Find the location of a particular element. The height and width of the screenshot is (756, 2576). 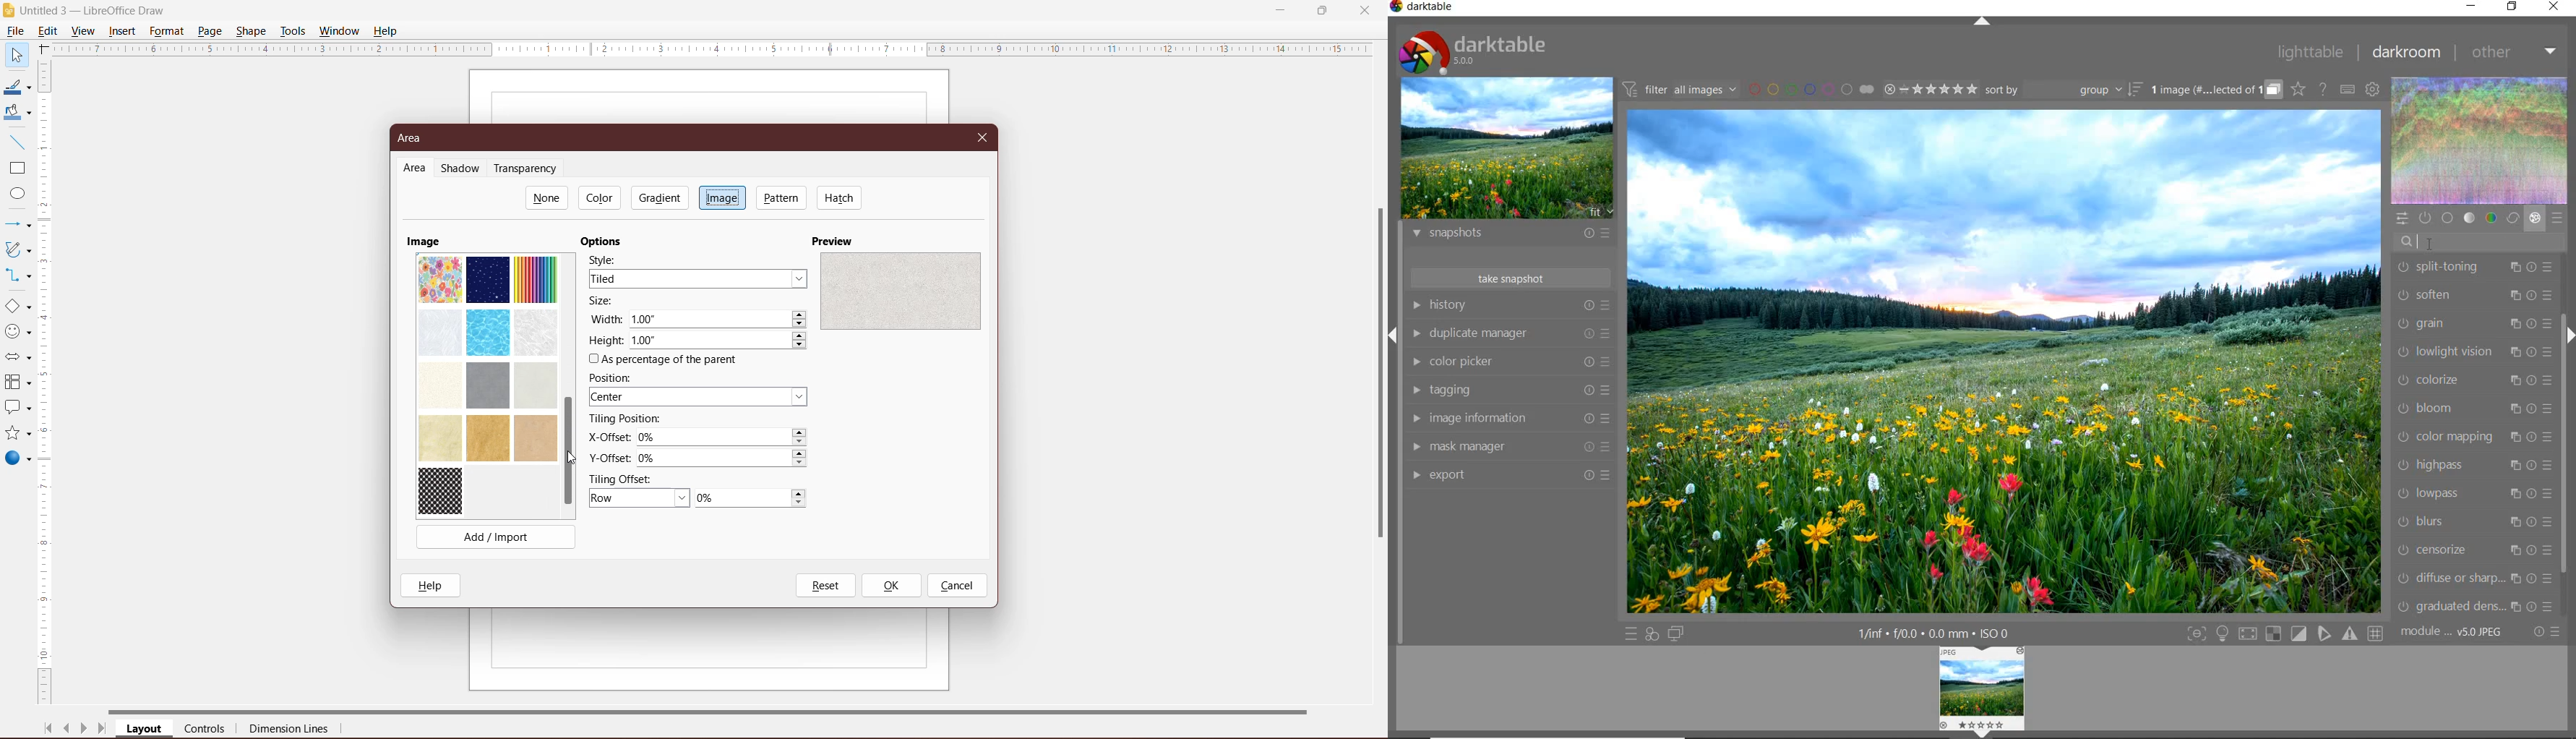

highpass is located at coordinates (2471, 466).